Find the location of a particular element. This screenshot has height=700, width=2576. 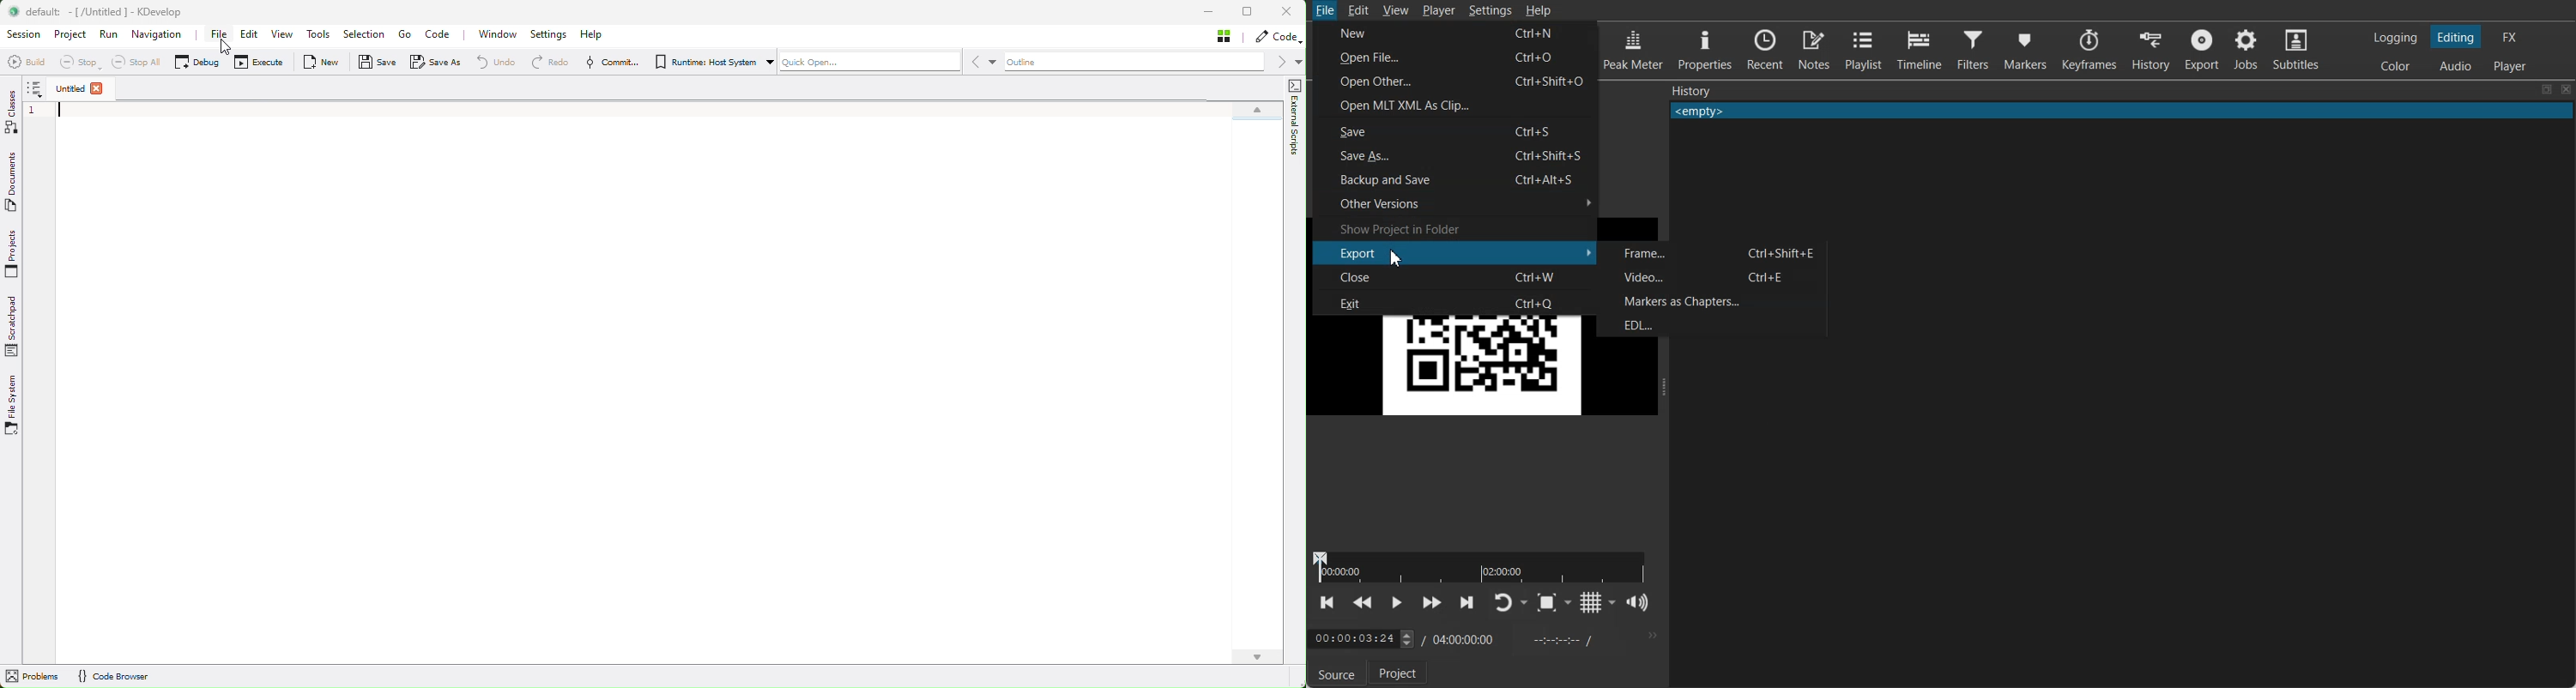

Open MLT XML as Clip is located at coordinates (1456, 106).